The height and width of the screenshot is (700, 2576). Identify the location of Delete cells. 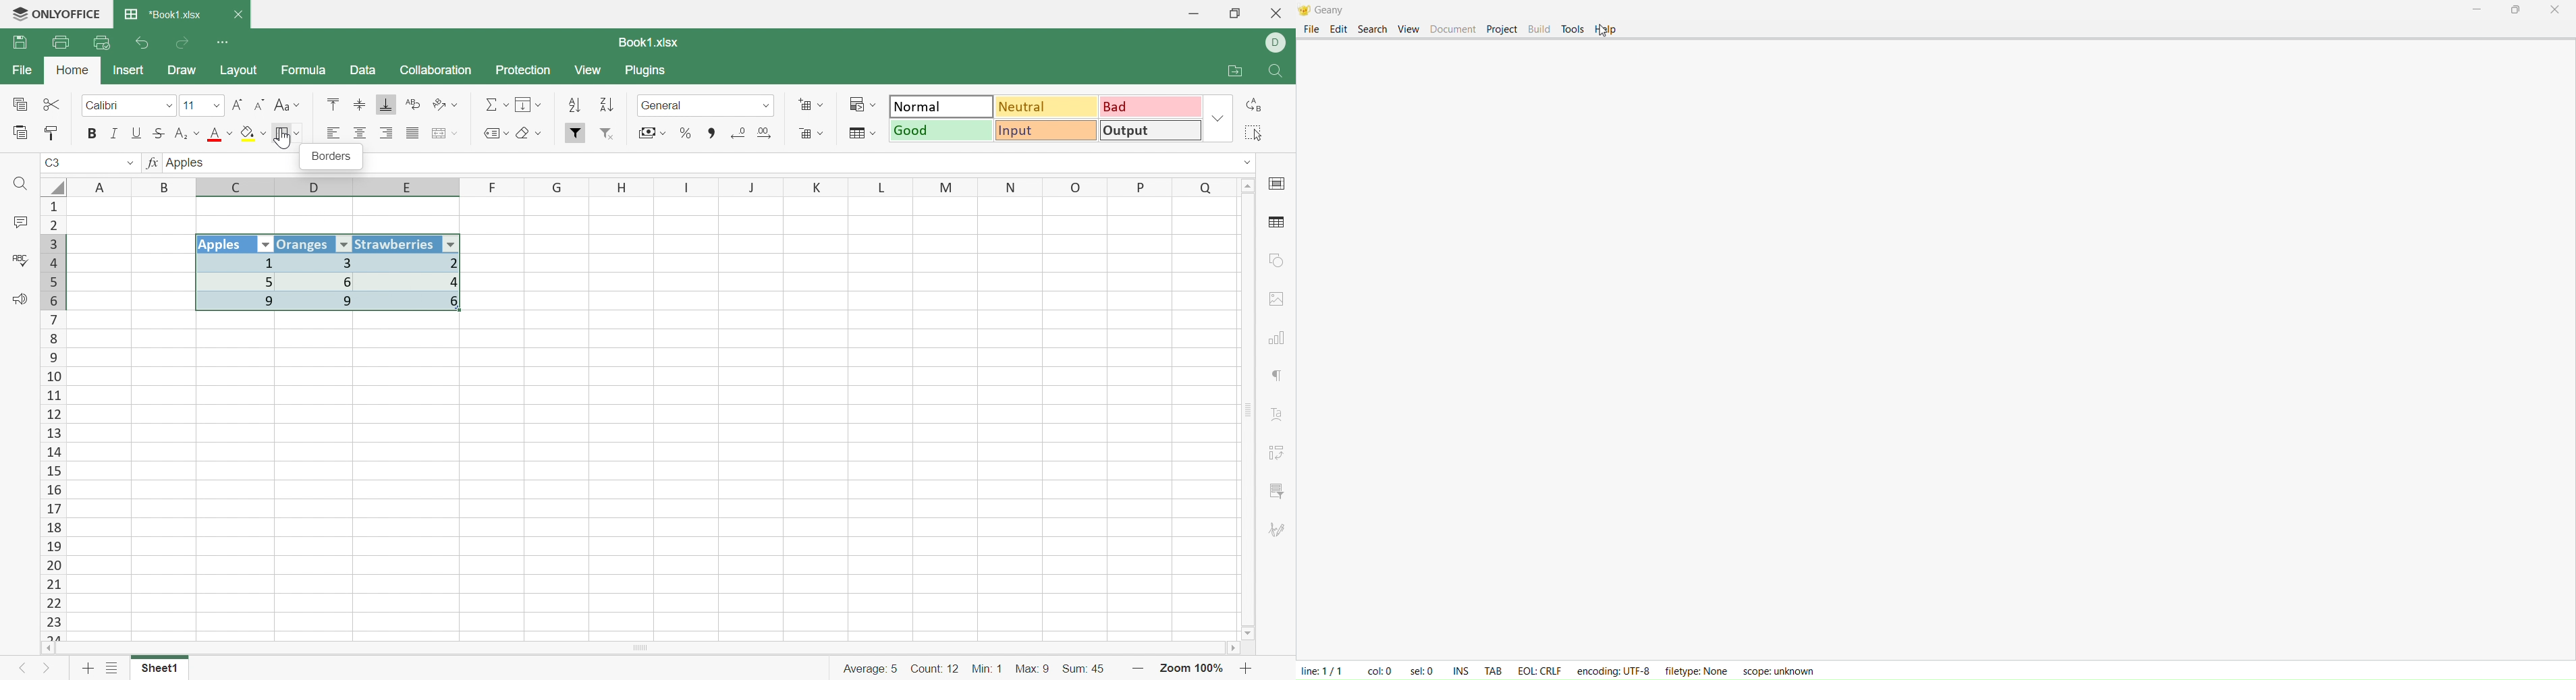
(809, 135).